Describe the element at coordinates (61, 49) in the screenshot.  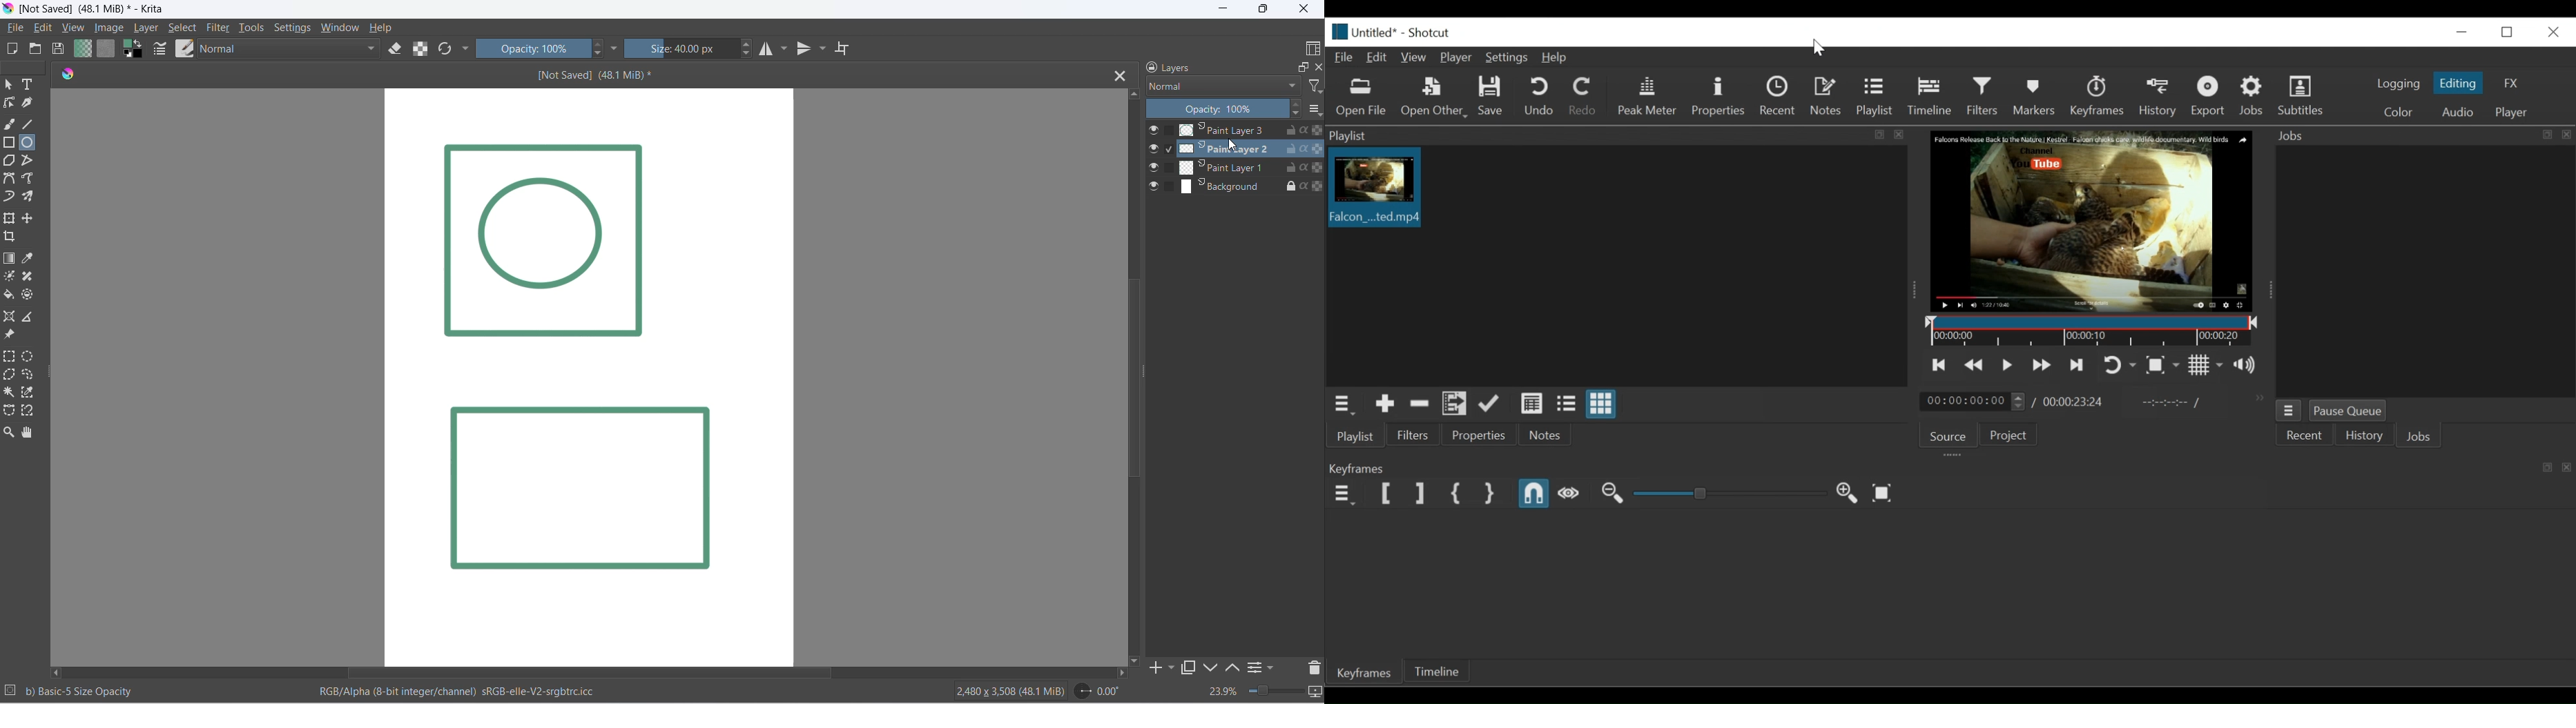
I see `save` at that location.